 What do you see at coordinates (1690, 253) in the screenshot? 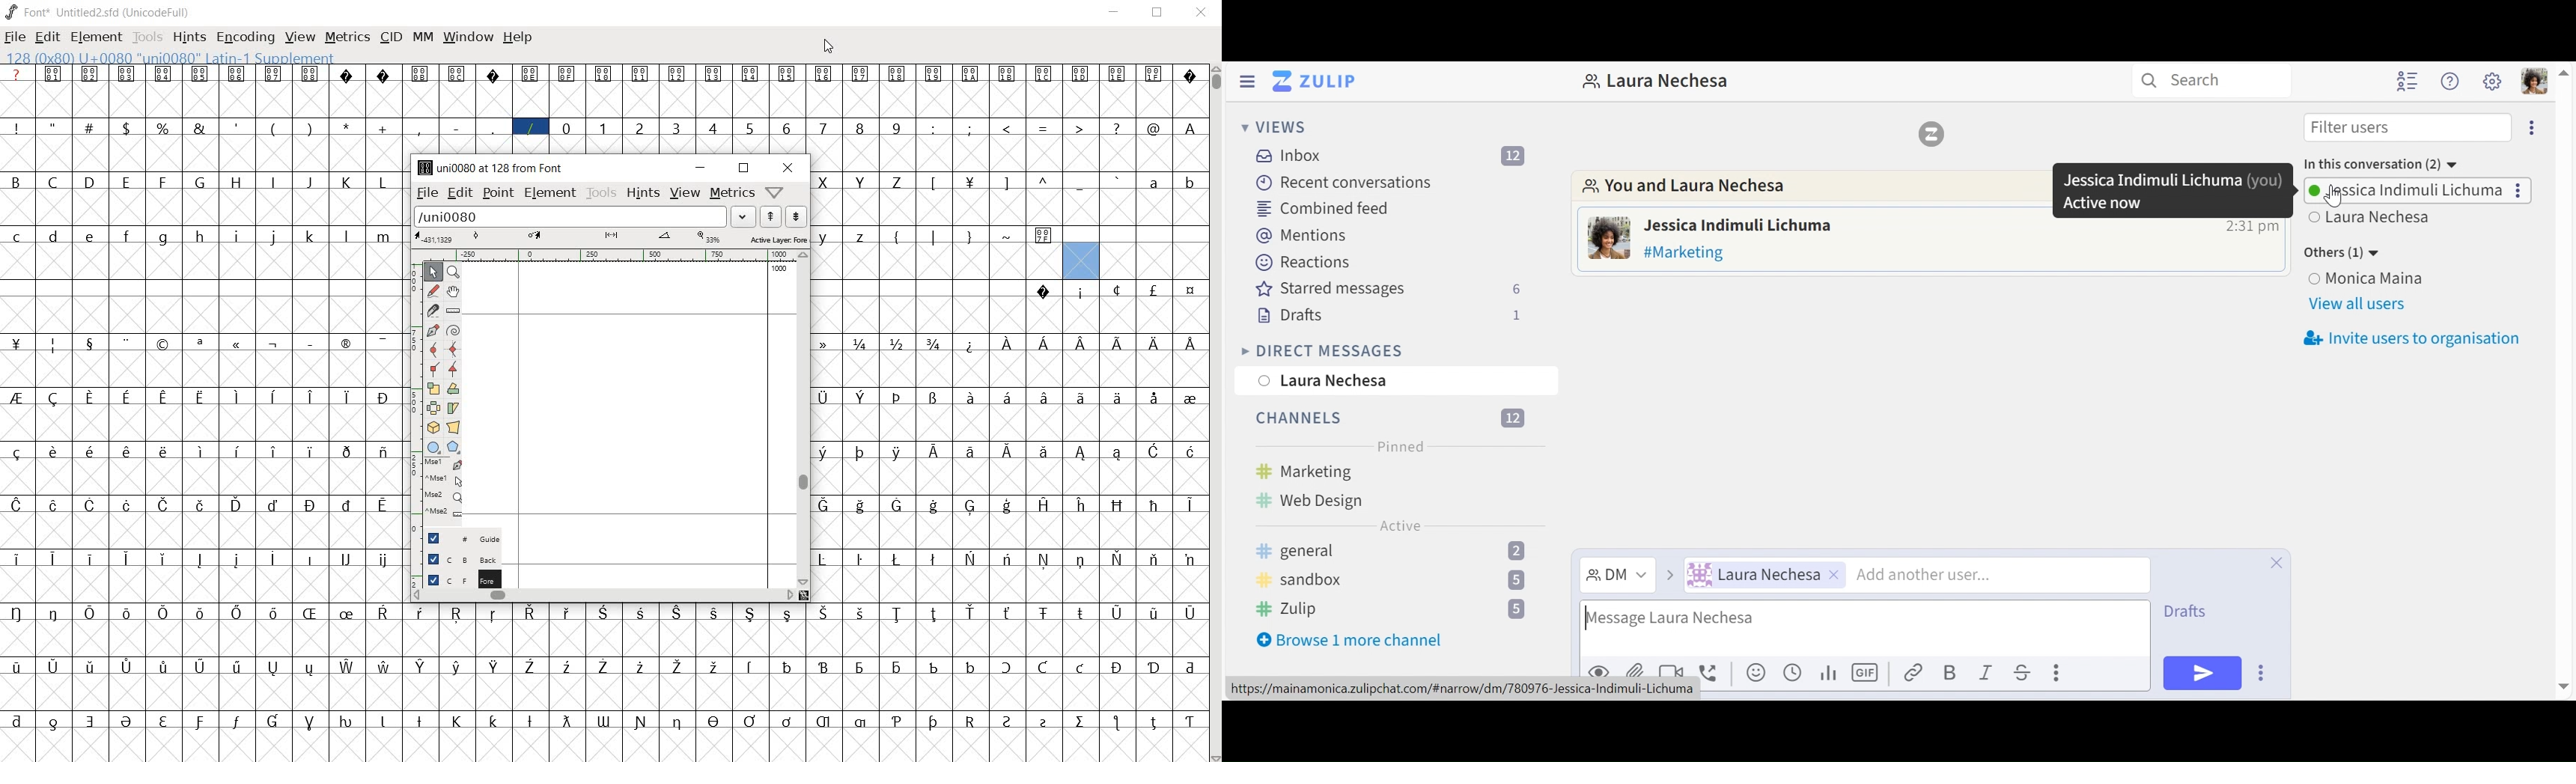
I see `Message` at bounding box center [1690, 253].